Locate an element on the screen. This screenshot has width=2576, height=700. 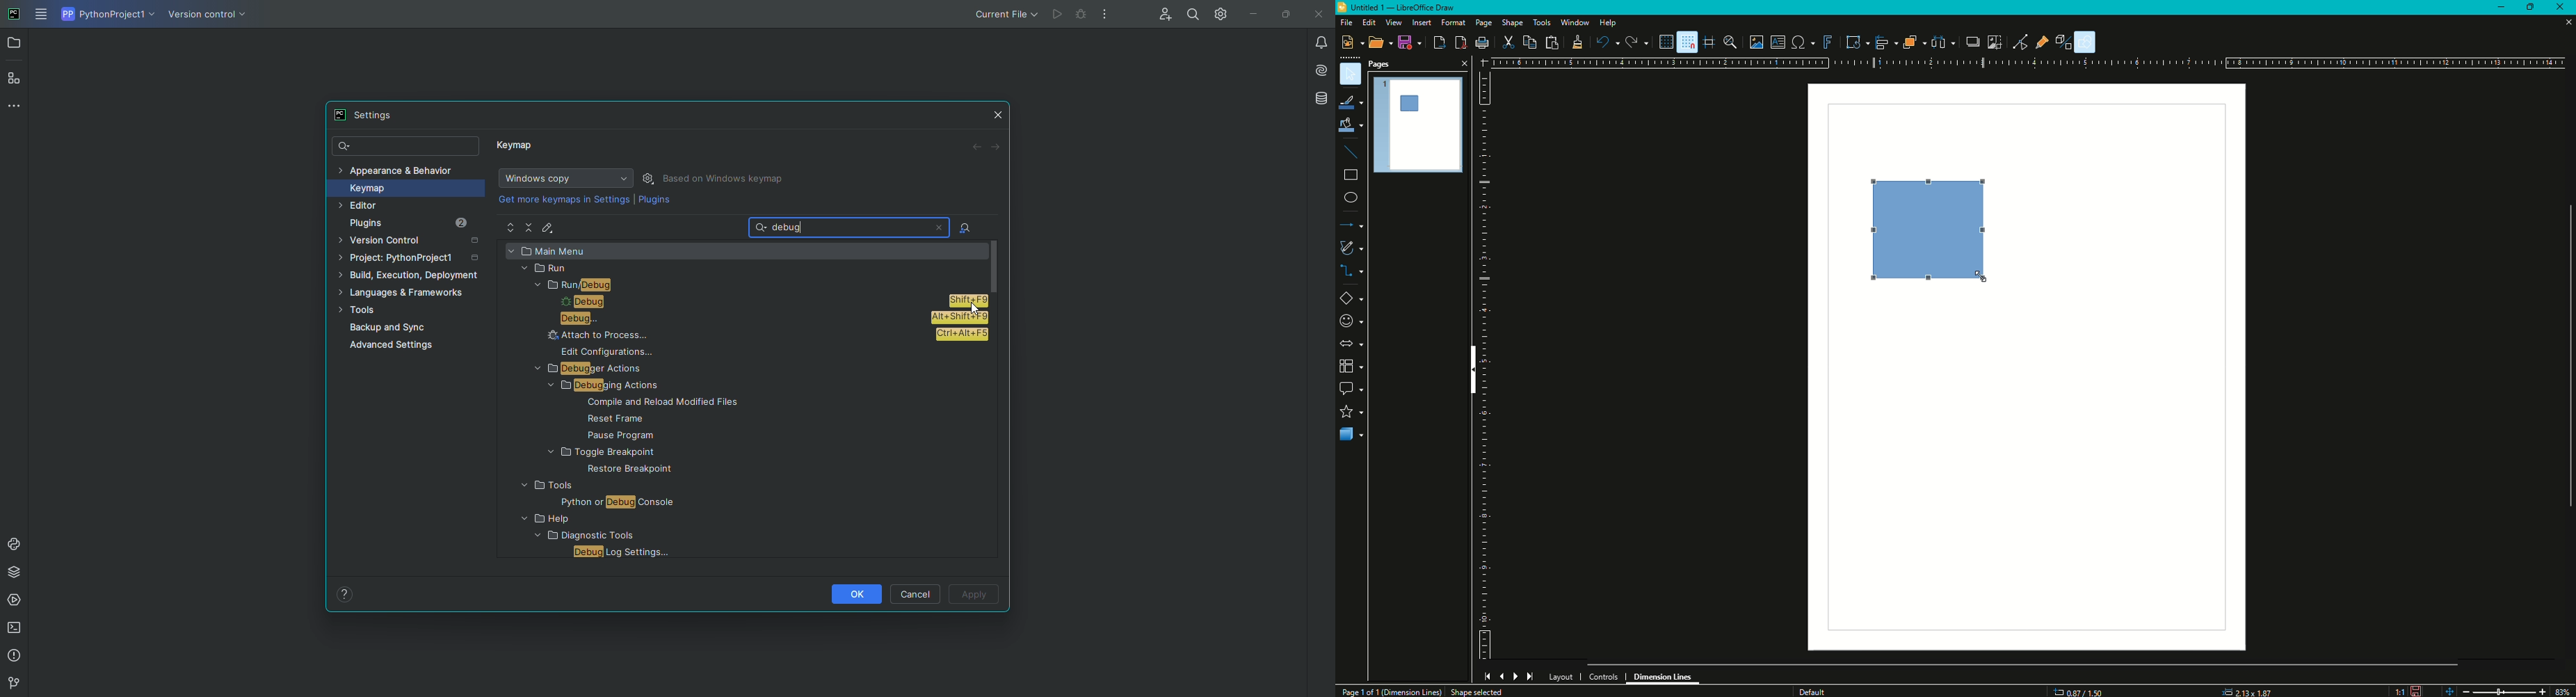
Minimize is located at coordinates (2501, 8).